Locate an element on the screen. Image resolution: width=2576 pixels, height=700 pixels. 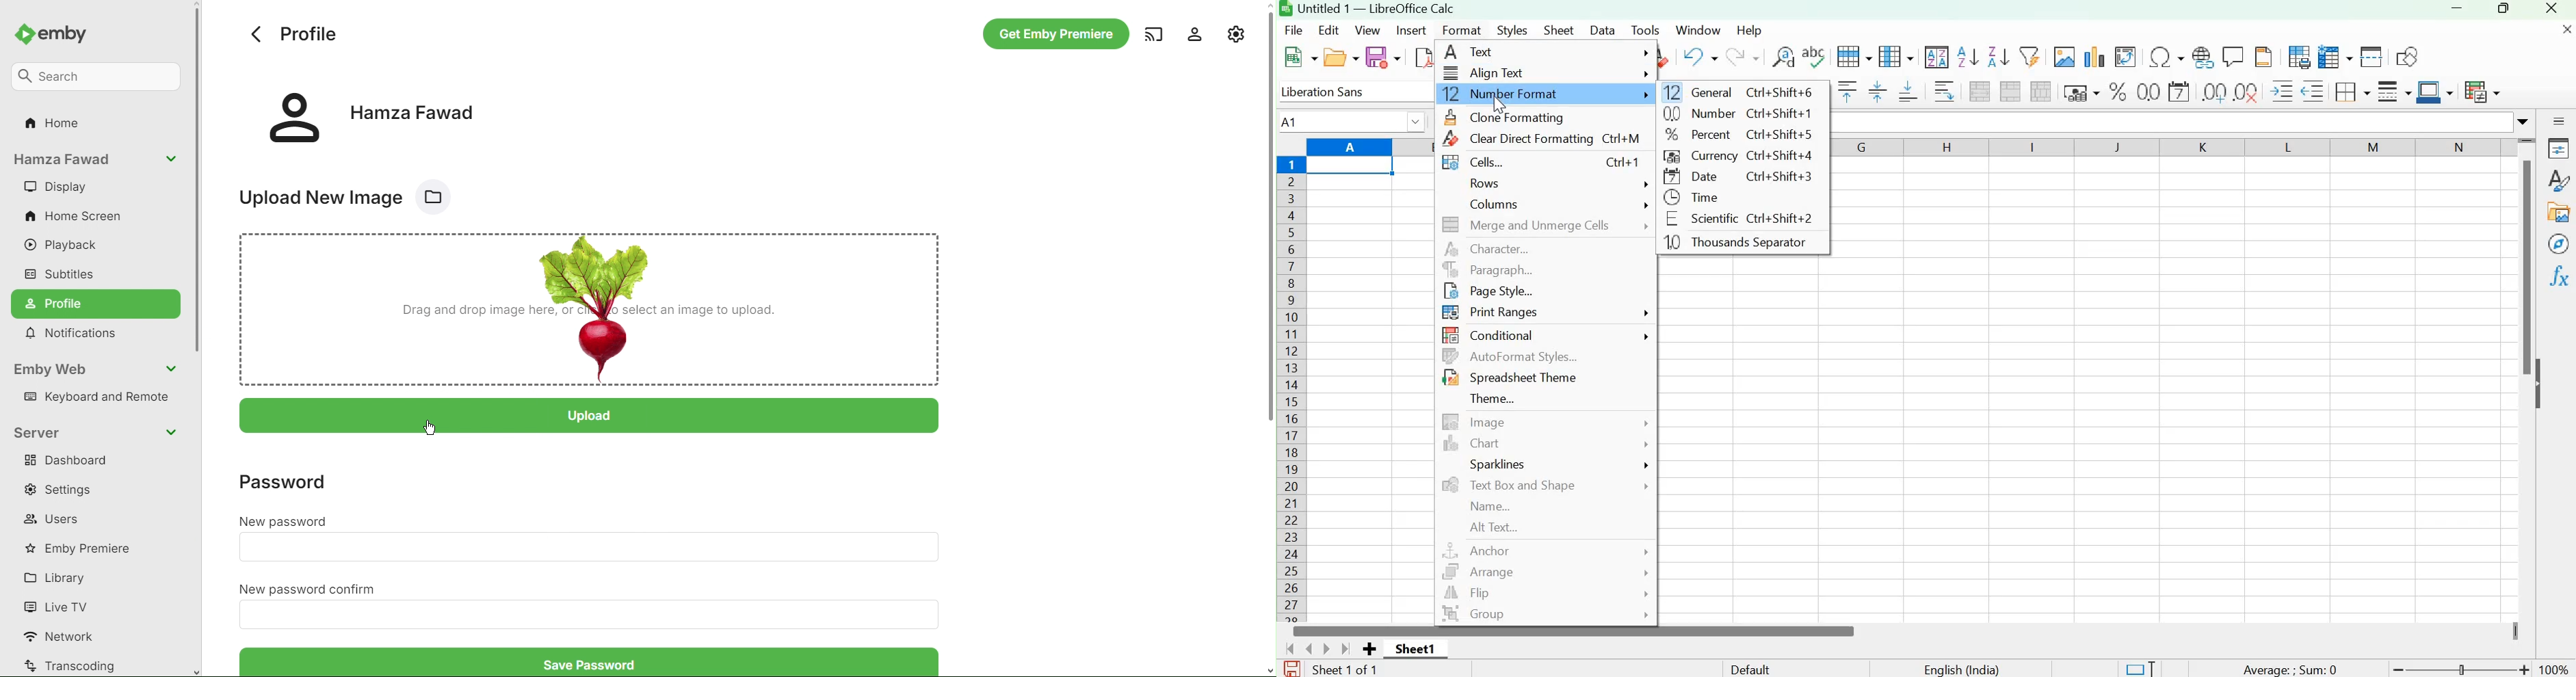
Sort is located at coordinates (1938, 57).